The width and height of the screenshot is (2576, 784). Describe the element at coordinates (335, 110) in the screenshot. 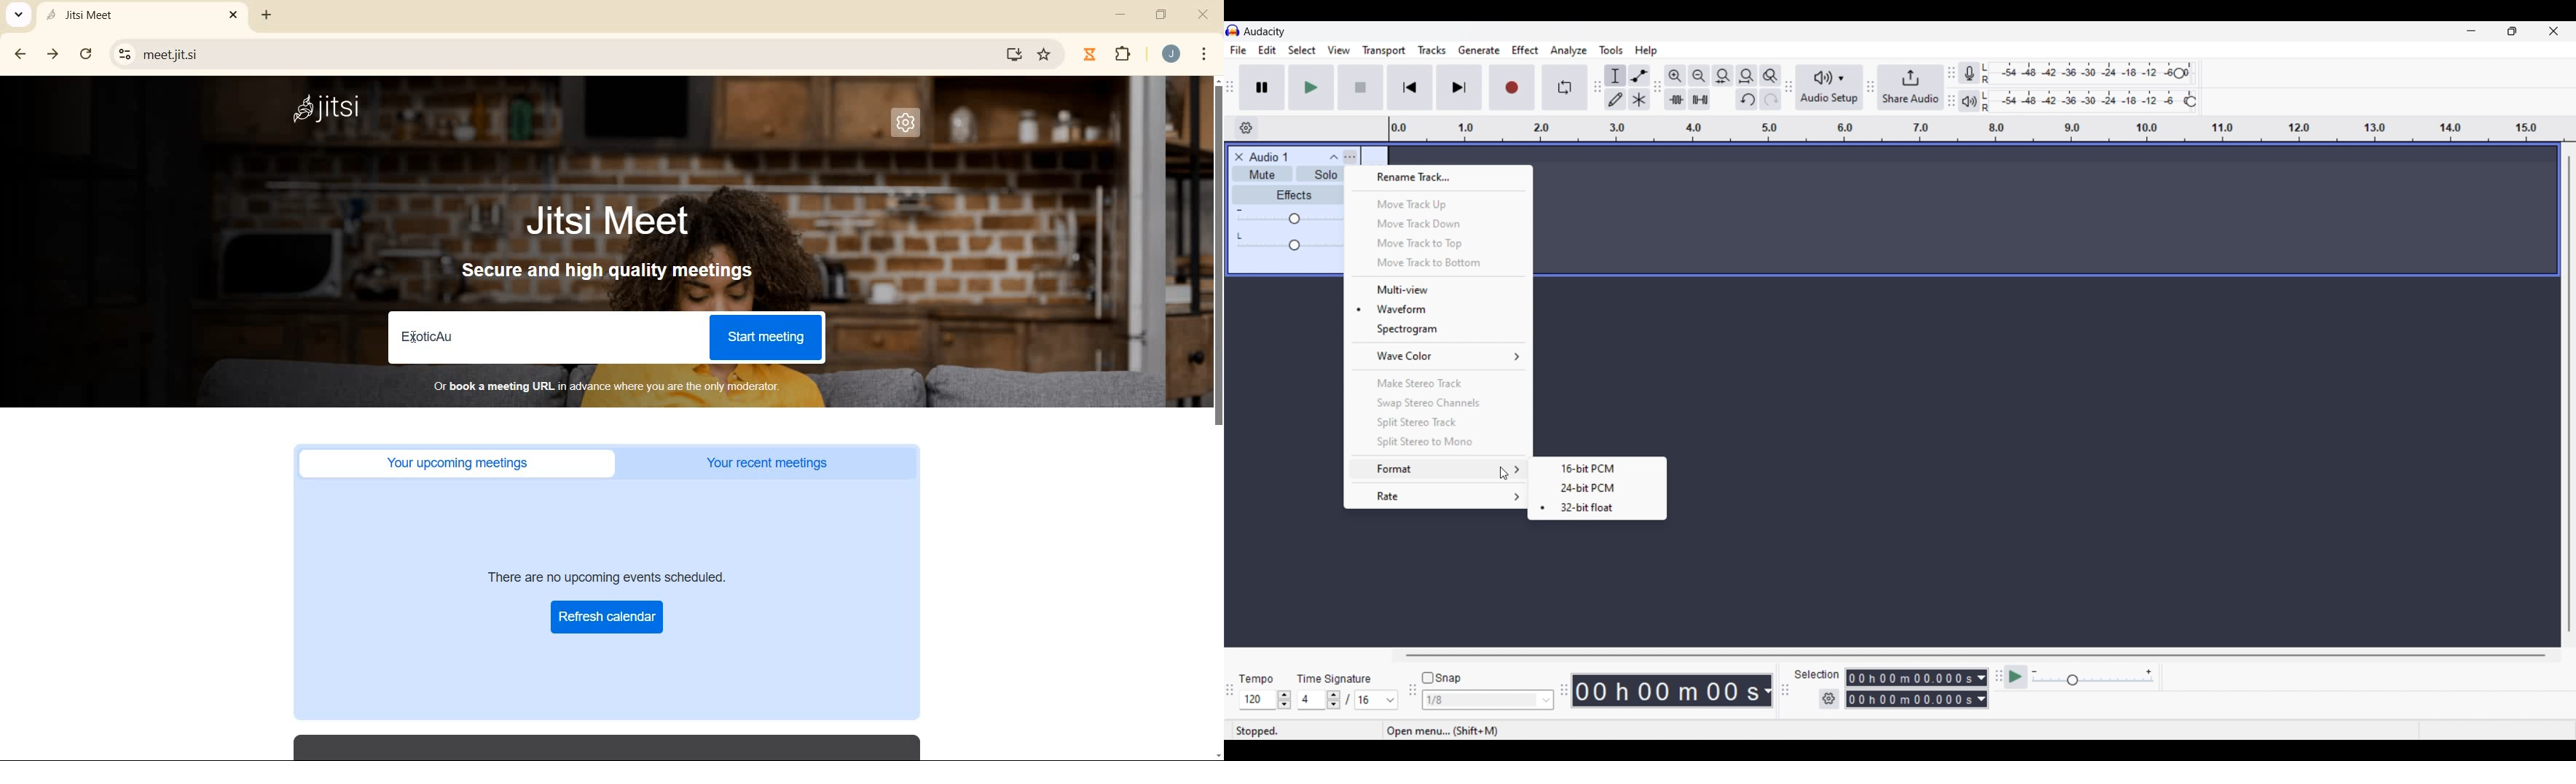

I see `system name` at that location.